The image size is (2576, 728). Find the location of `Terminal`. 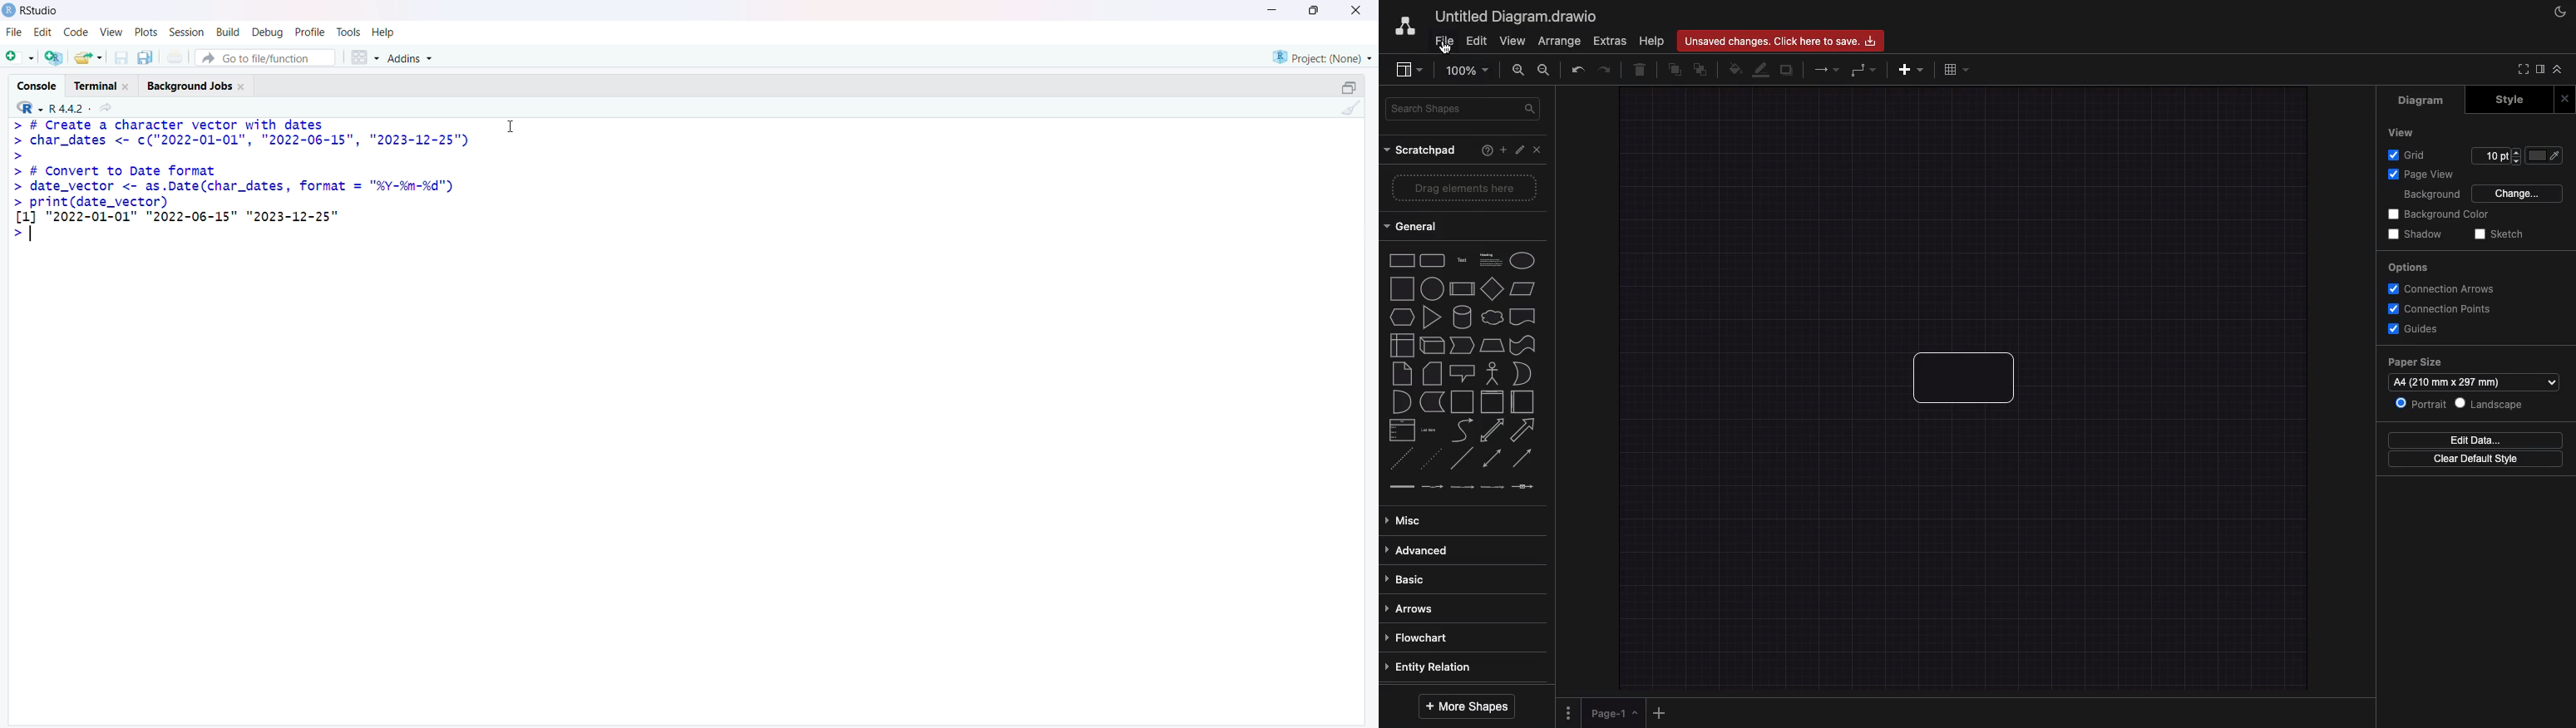

Terminal is located at coordinates (103, 83).